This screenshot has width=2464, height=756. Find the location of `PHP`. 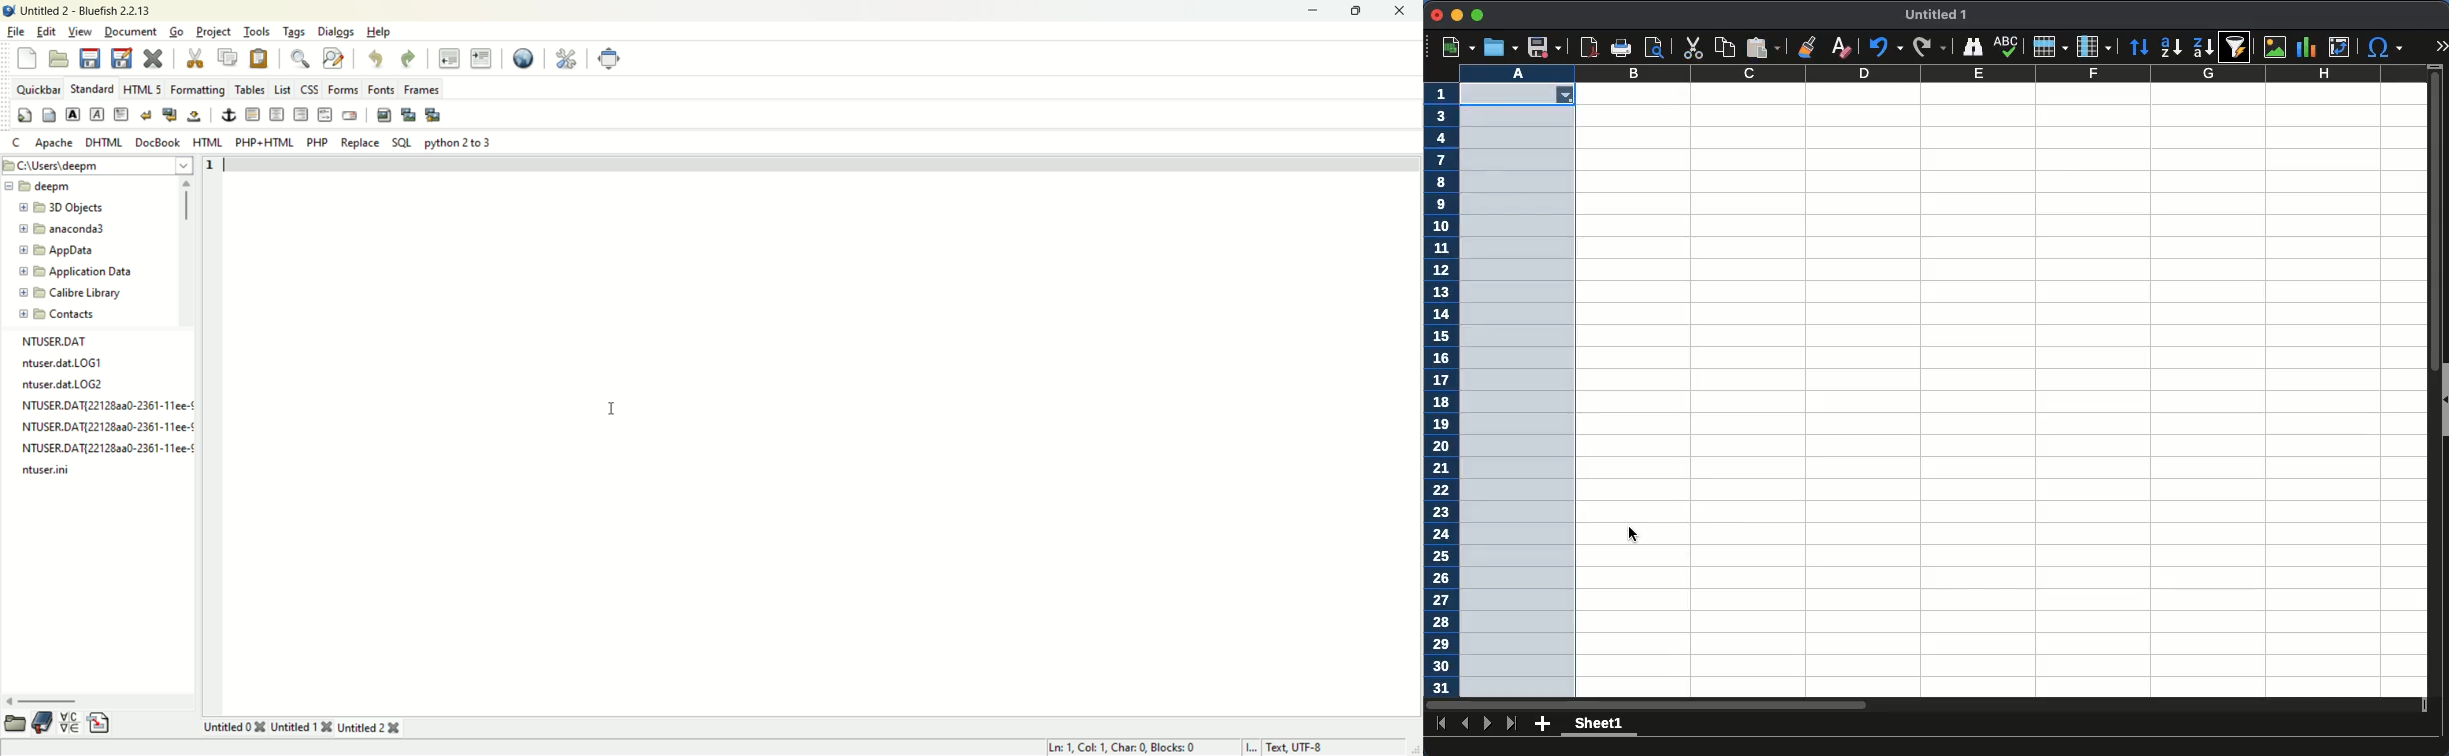

PHP is located at coordinates (317, 142).